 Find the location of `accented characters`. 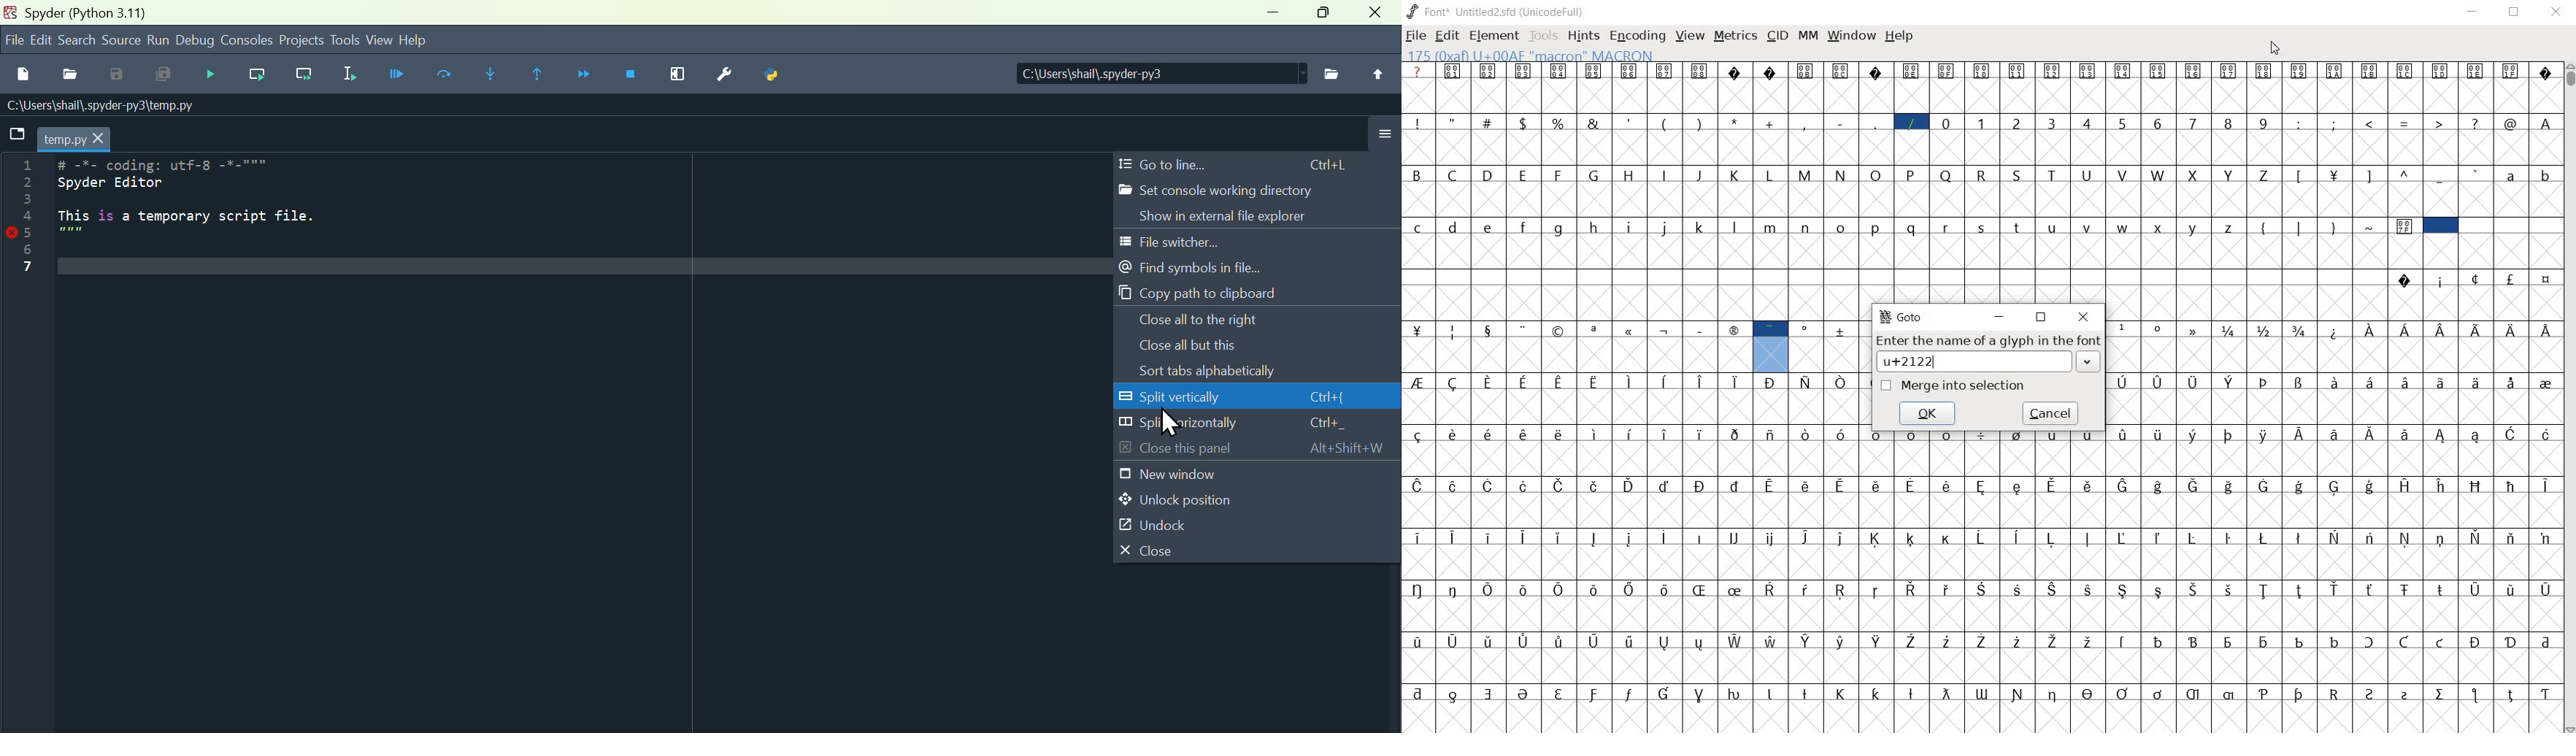

accented characters is located at coordinates (1997, 502).